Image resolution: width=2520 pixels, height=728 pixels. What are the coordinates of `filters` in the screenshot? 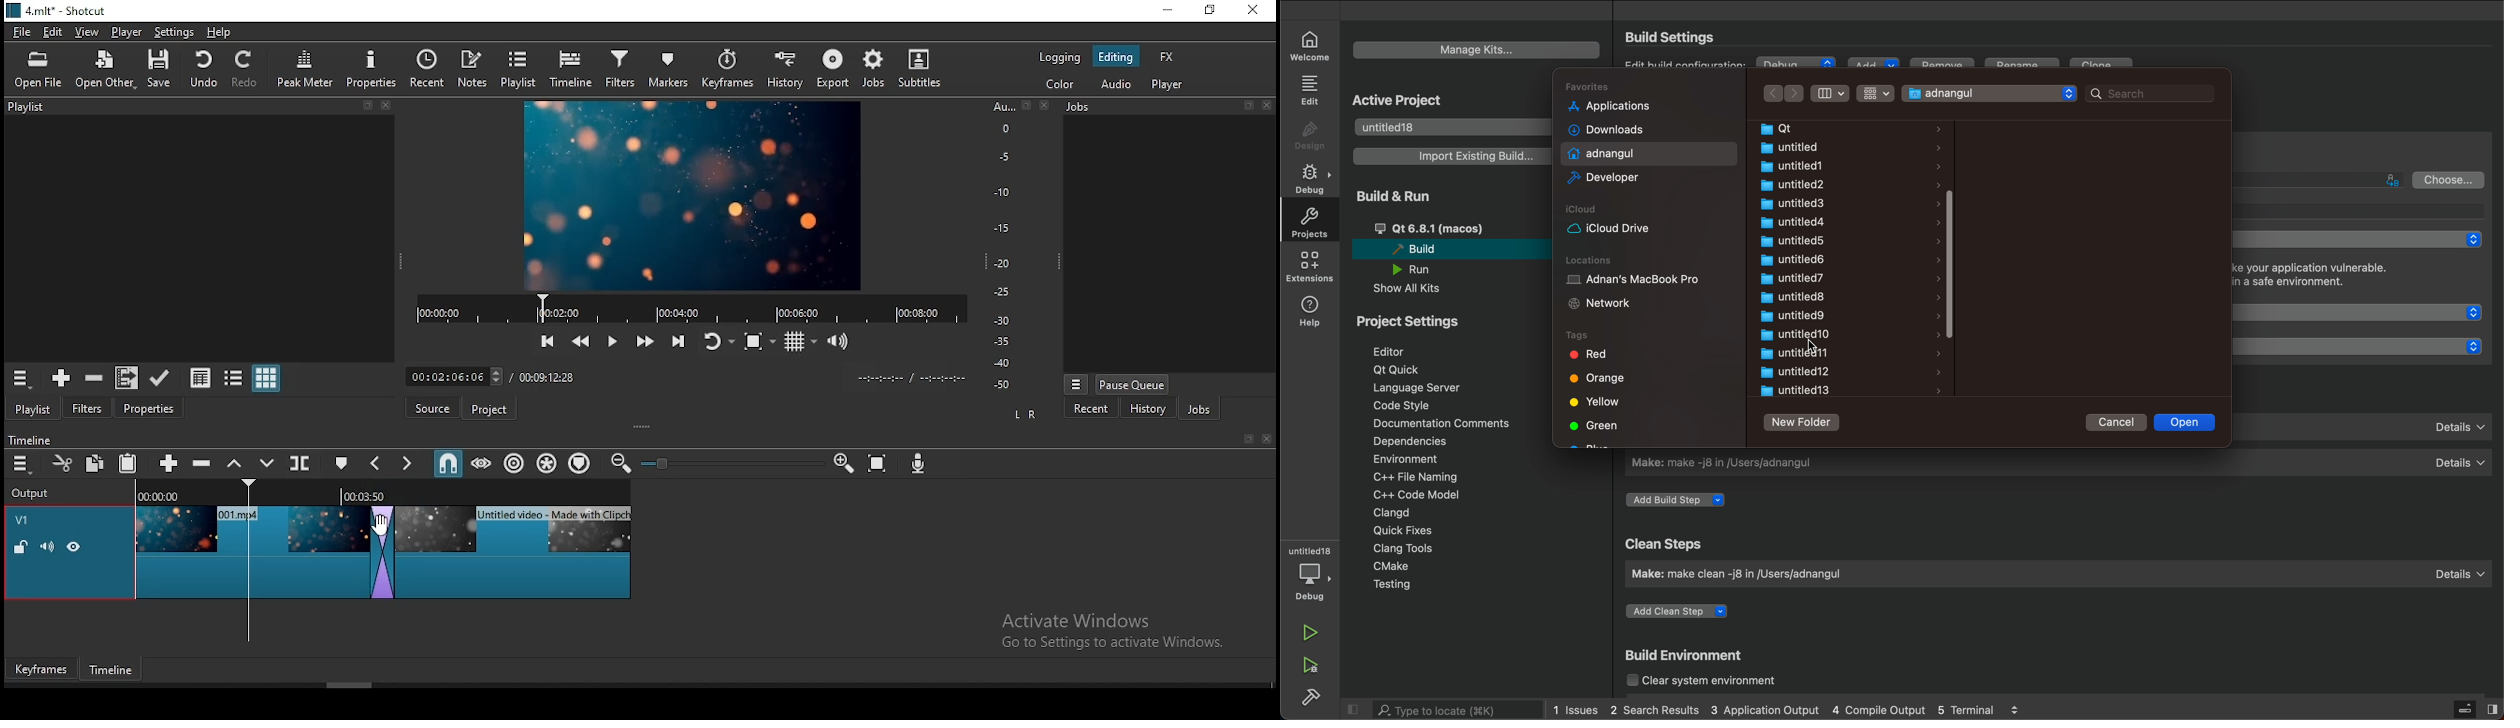 It's located at (623, 69).